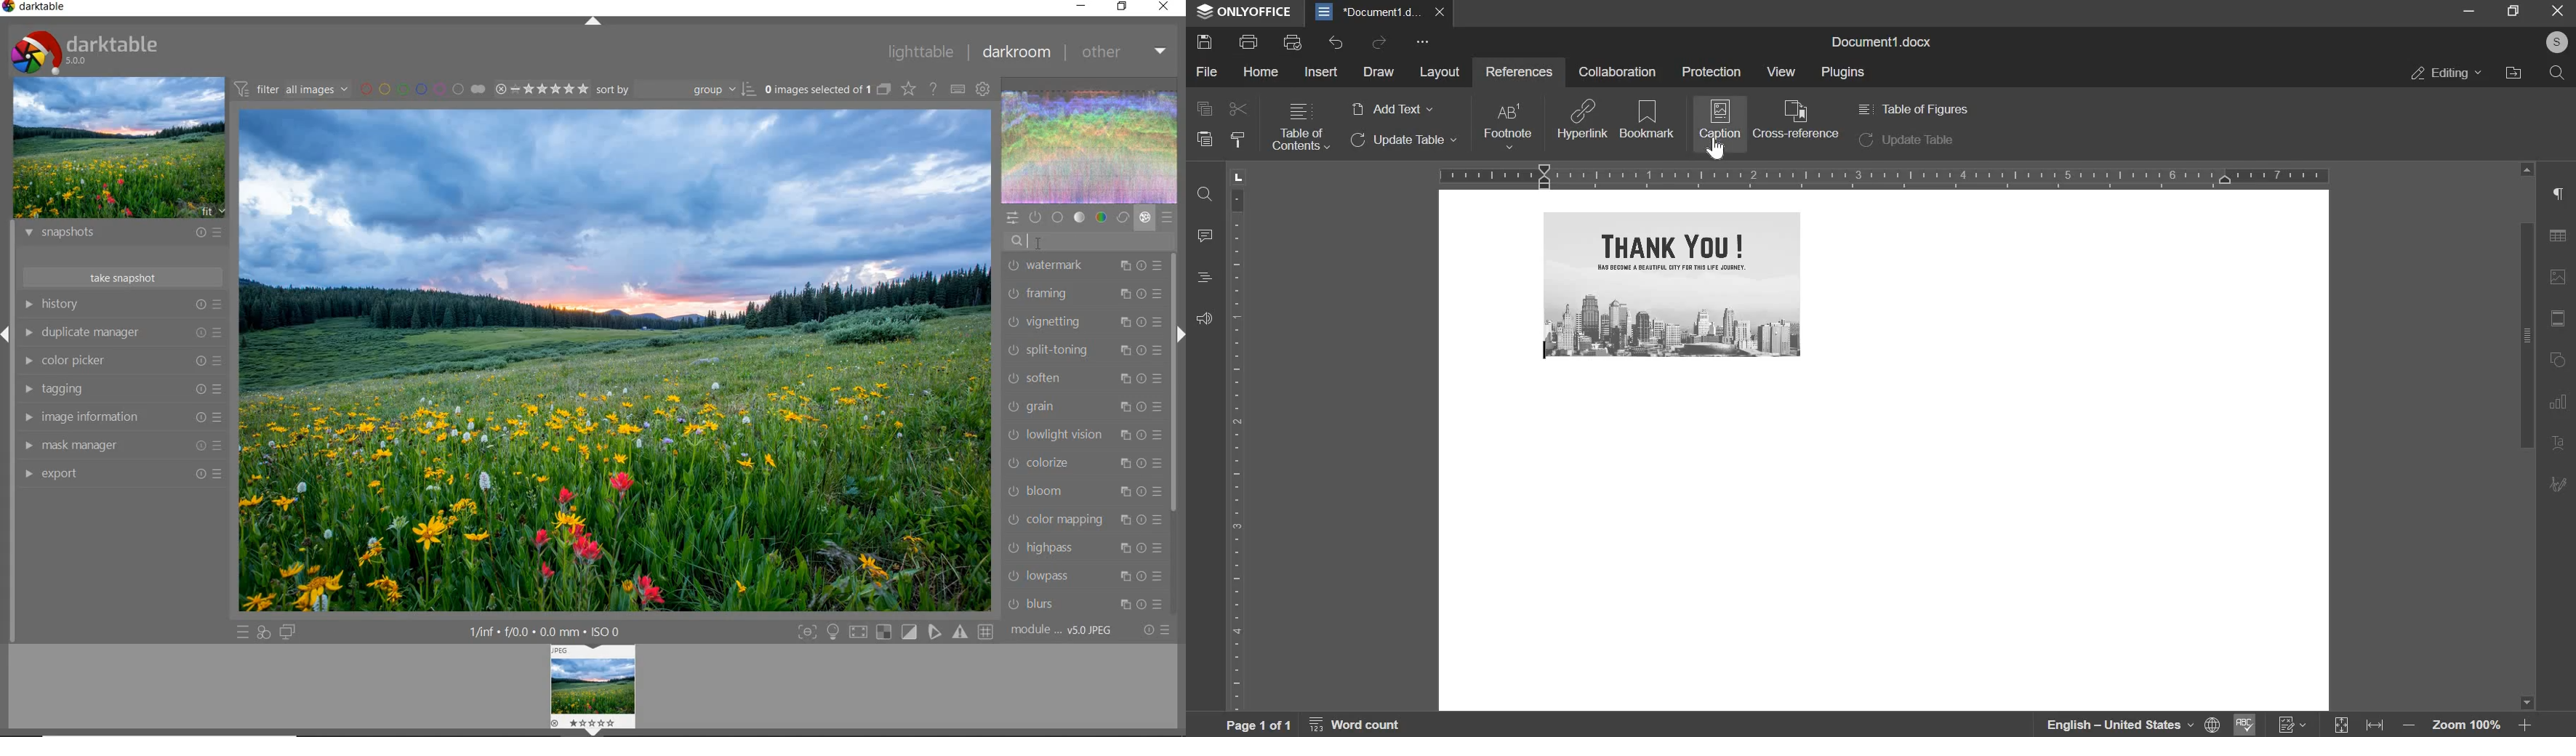 The image size is (2576, 756). Describe the element at coordinates (1124, 218) in the screenshot. I see `correct` at that location.